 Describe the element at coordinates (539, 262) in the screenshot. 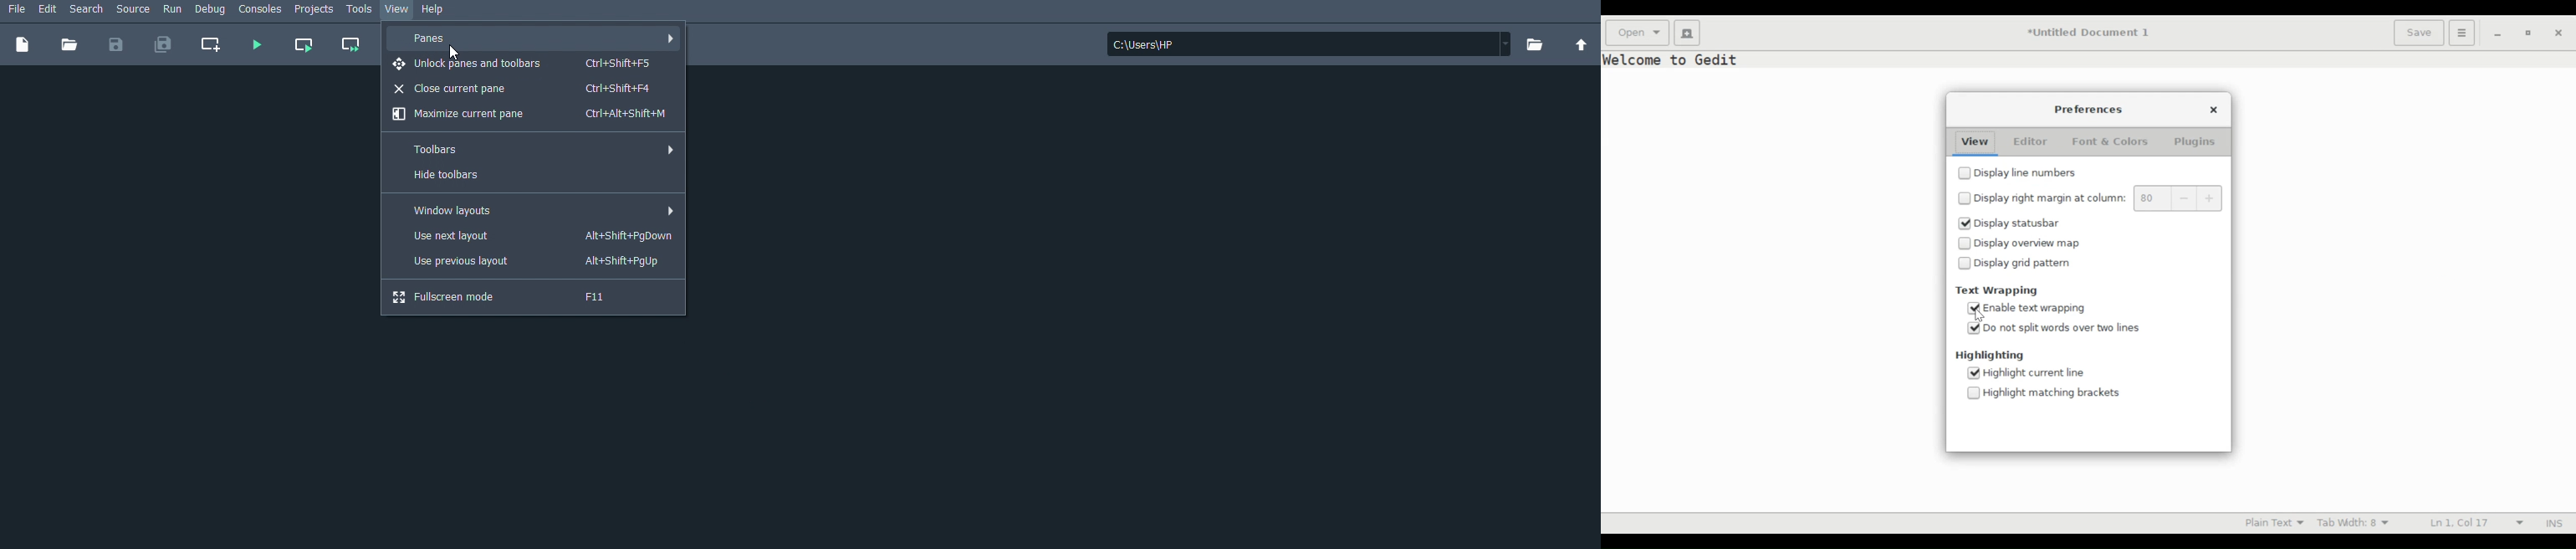

I see `Use previous layout` at that location.